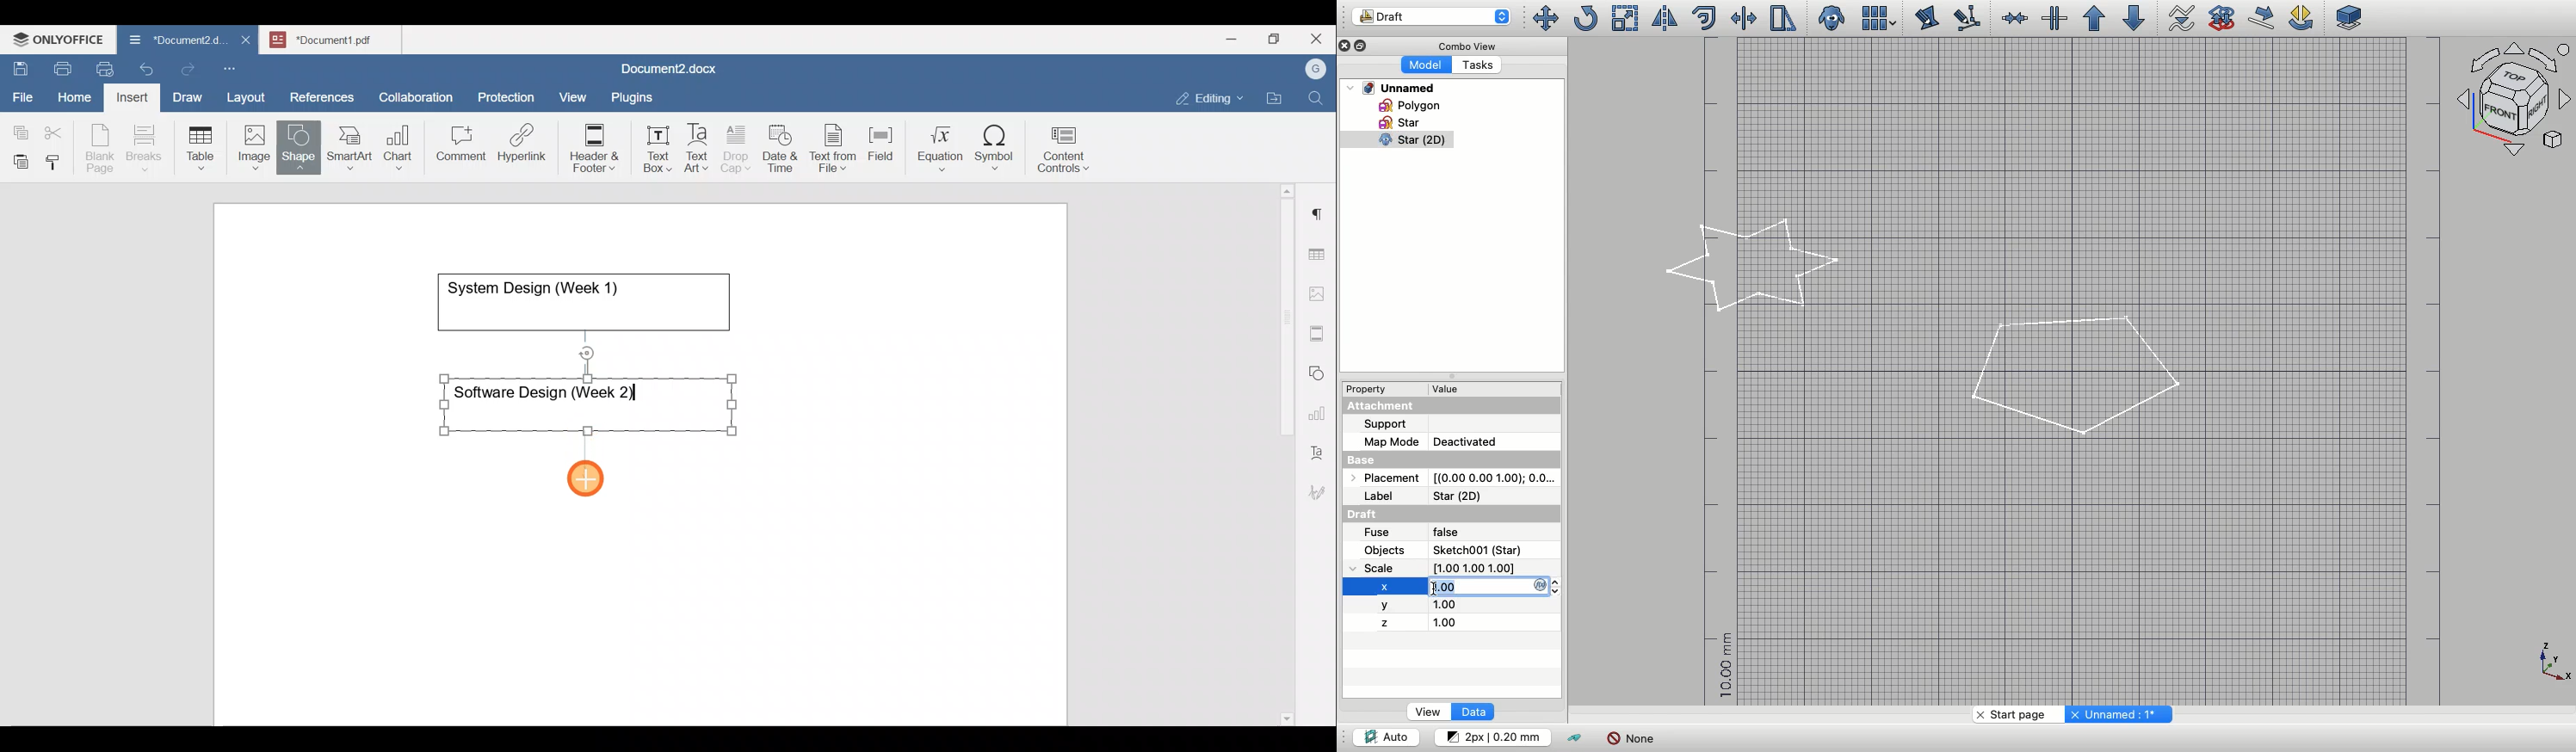 The width and height of the screenshot is (2576, 756). What do you see at coordinates (339, 38) in the screenshot?
I see `Document name` at bounding box center [339, 38].